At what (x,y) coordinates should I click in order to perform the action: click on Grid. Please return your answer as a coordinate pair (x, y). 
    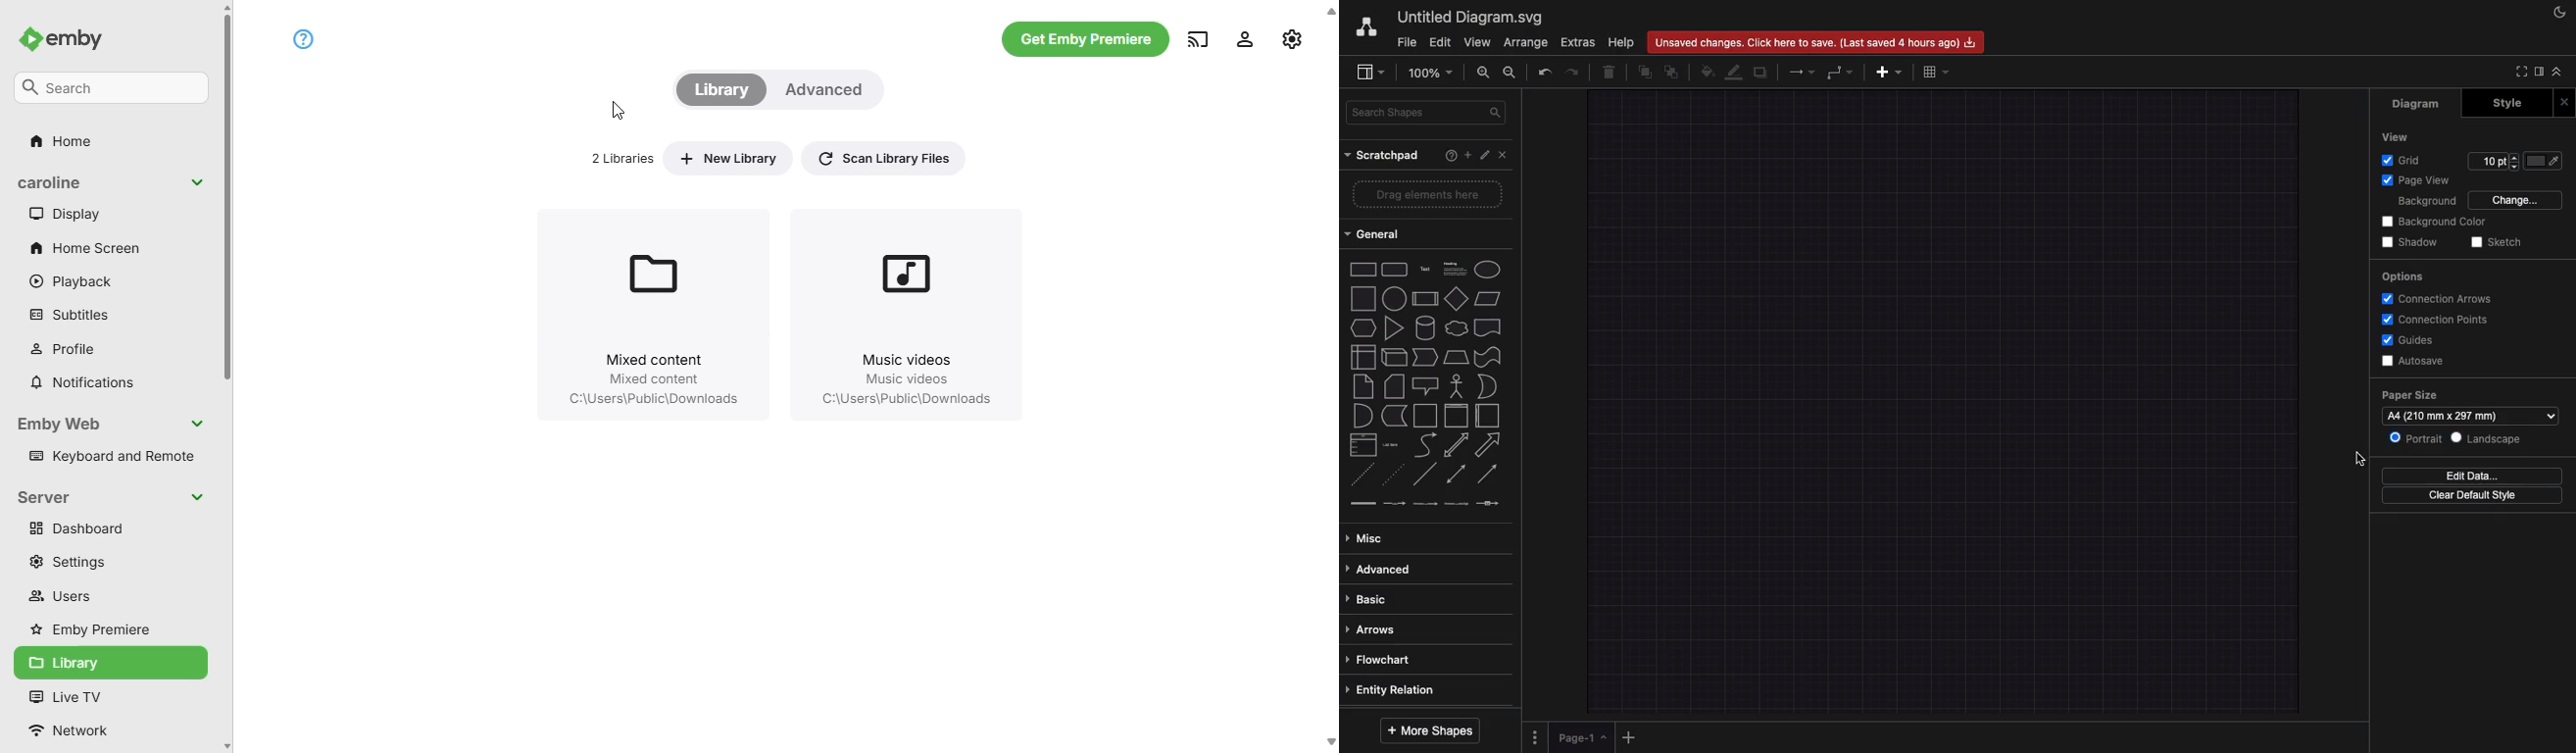
    Looking at the image, I should click on (2399, 161).